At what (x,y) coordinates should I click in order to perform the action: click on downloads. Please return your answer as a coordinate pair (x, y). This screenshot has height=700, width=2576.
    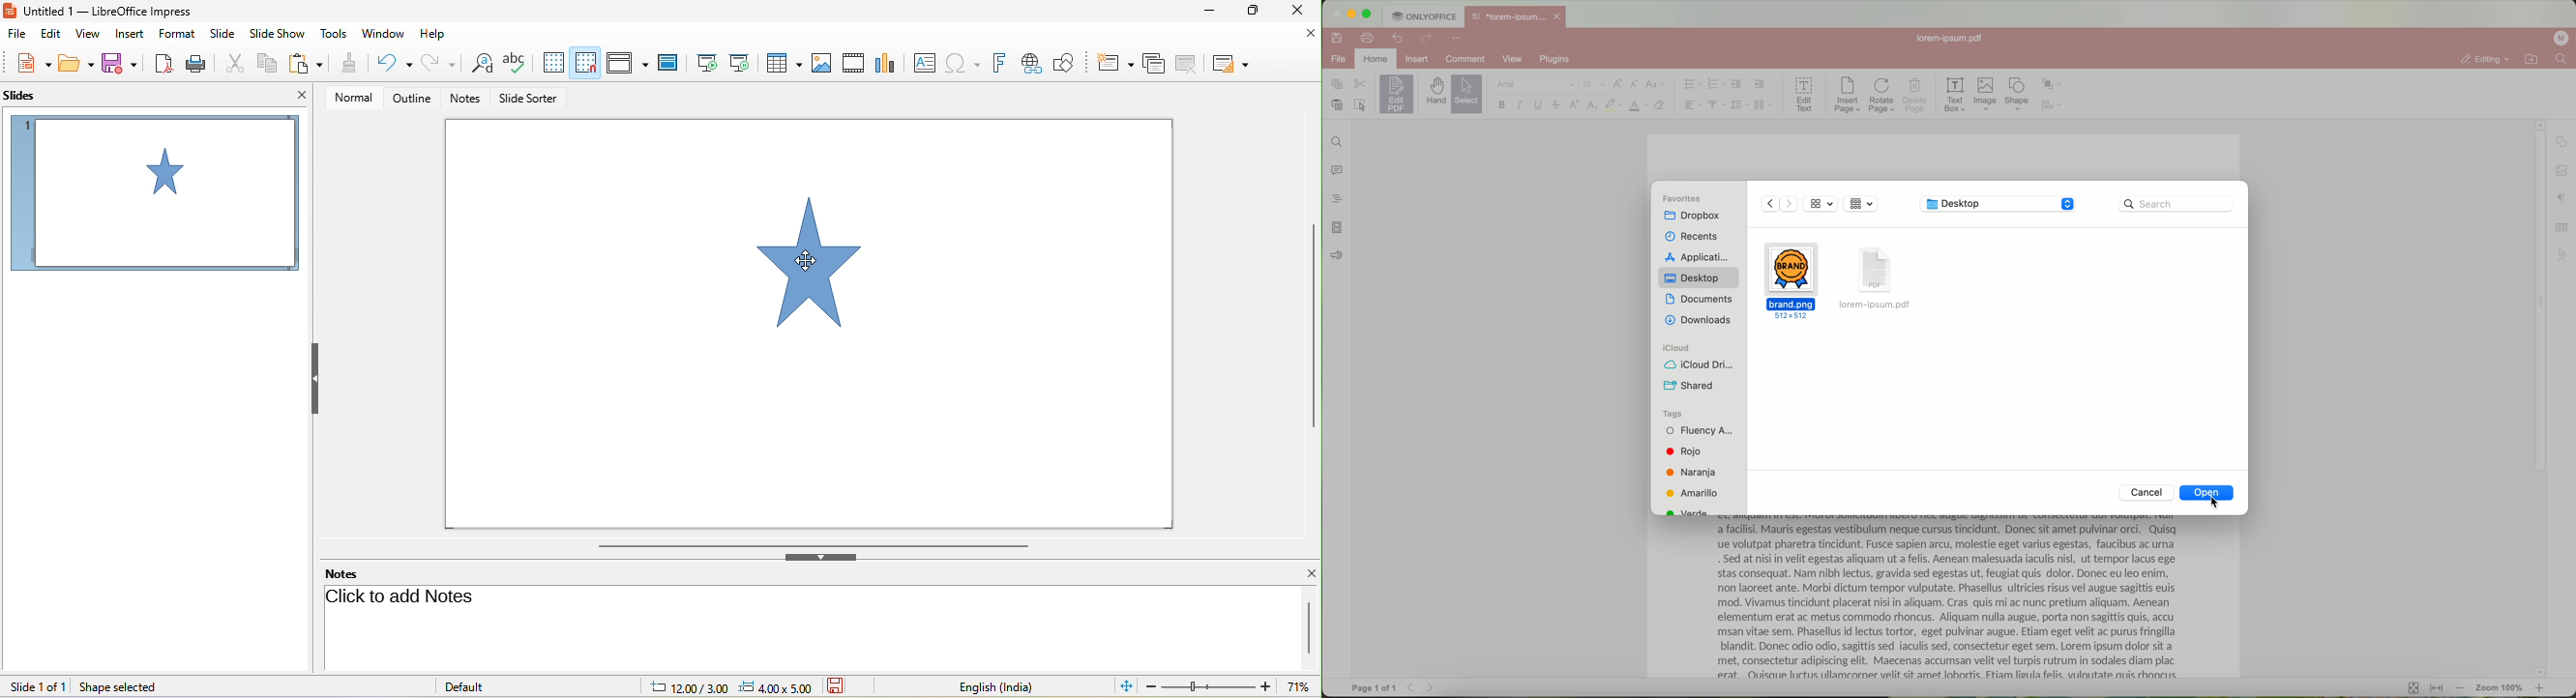
    Looking at the image, I should click on (1698, 320).